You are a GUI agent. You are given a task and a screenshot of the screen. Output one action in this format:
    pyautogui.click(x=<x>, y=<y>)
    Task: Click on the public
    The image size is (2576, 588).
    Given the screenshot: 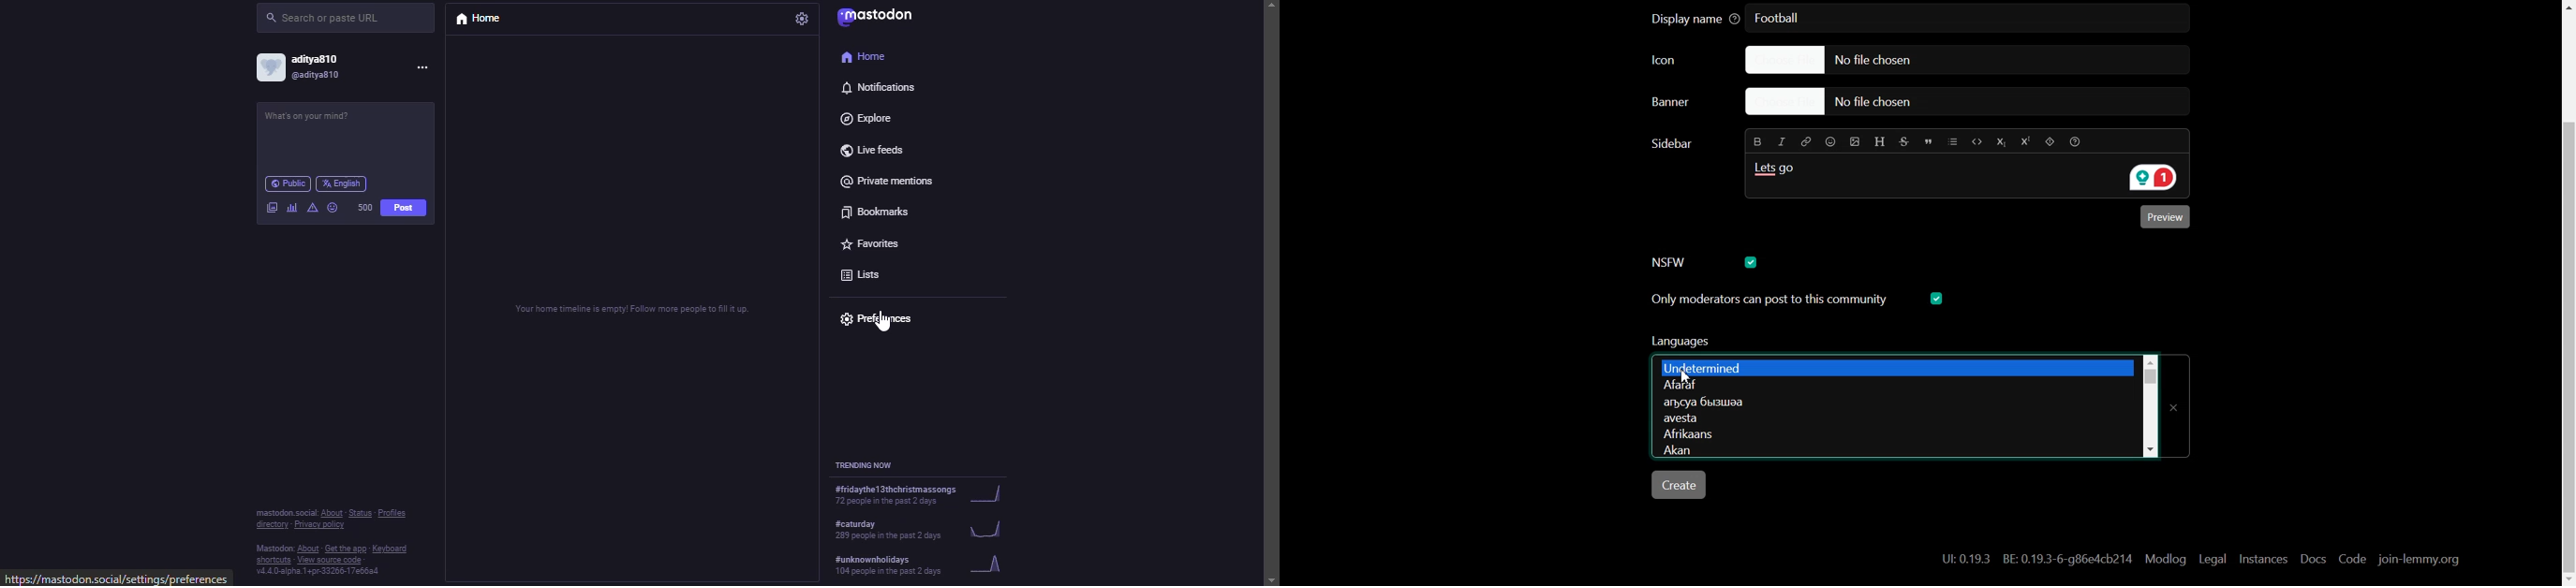 What is the action you would take?
    pyautogui.click(x=286, y=183)
    